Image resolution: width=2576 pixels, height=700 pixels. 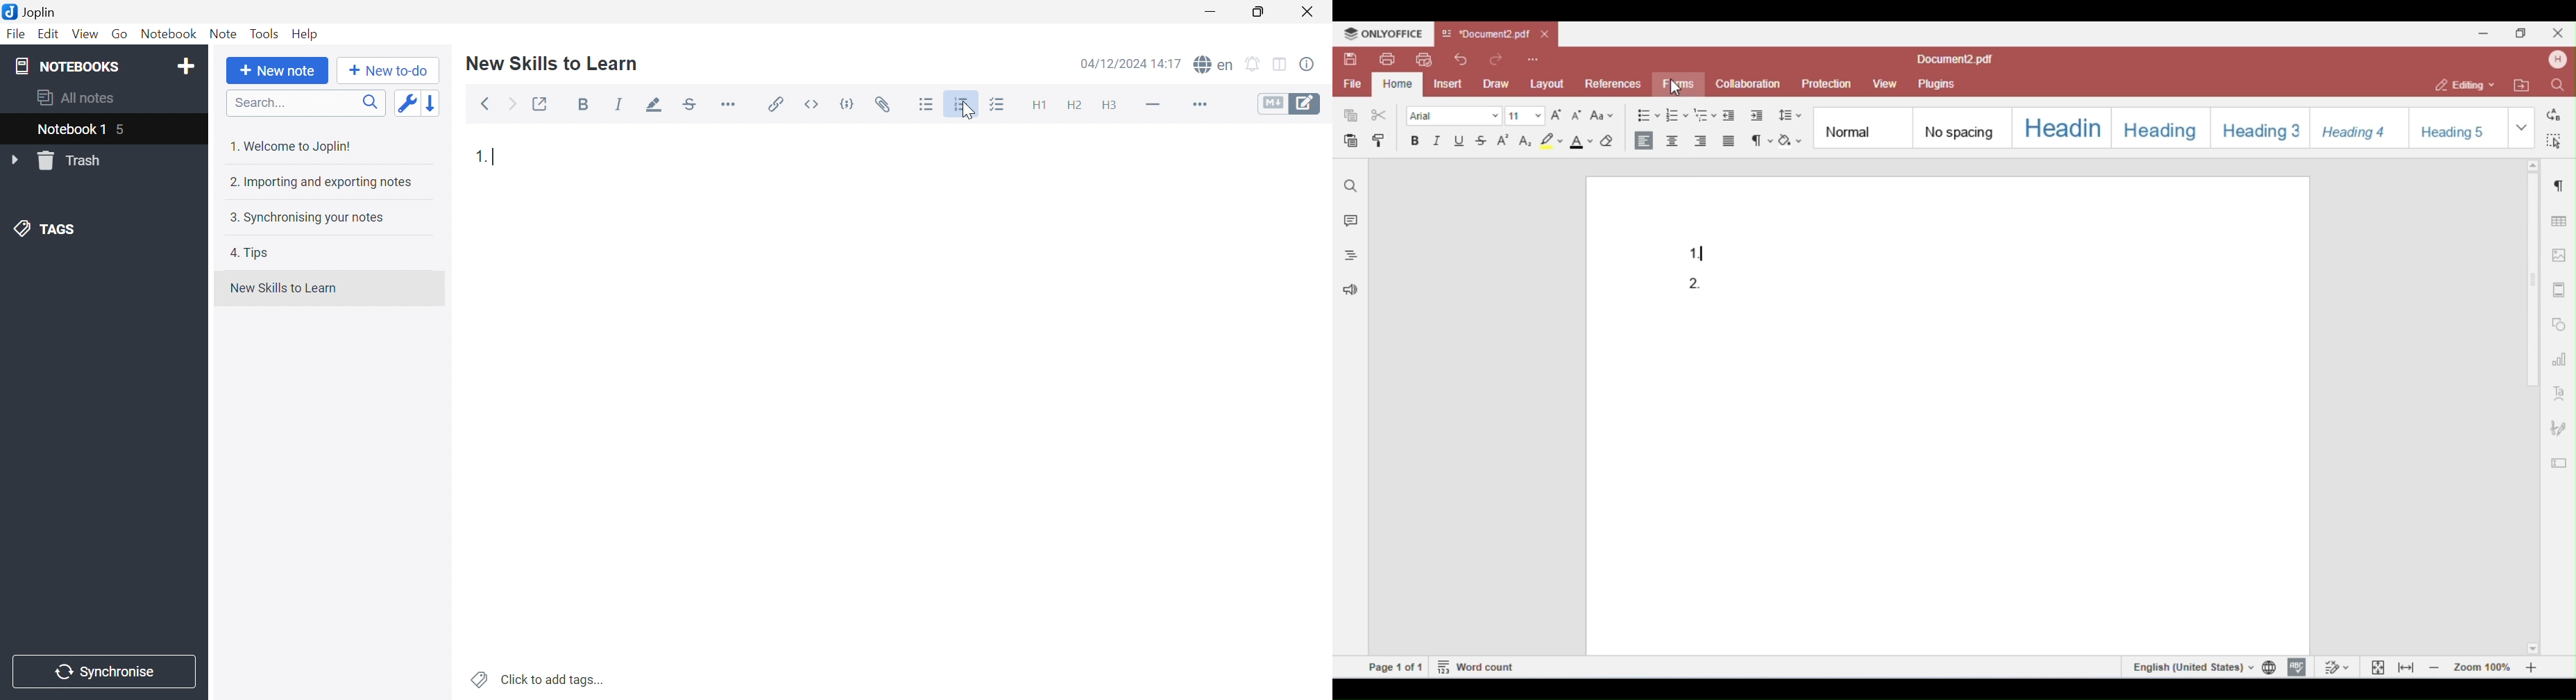 I want to click on Forward, so click(x=513, y=106).